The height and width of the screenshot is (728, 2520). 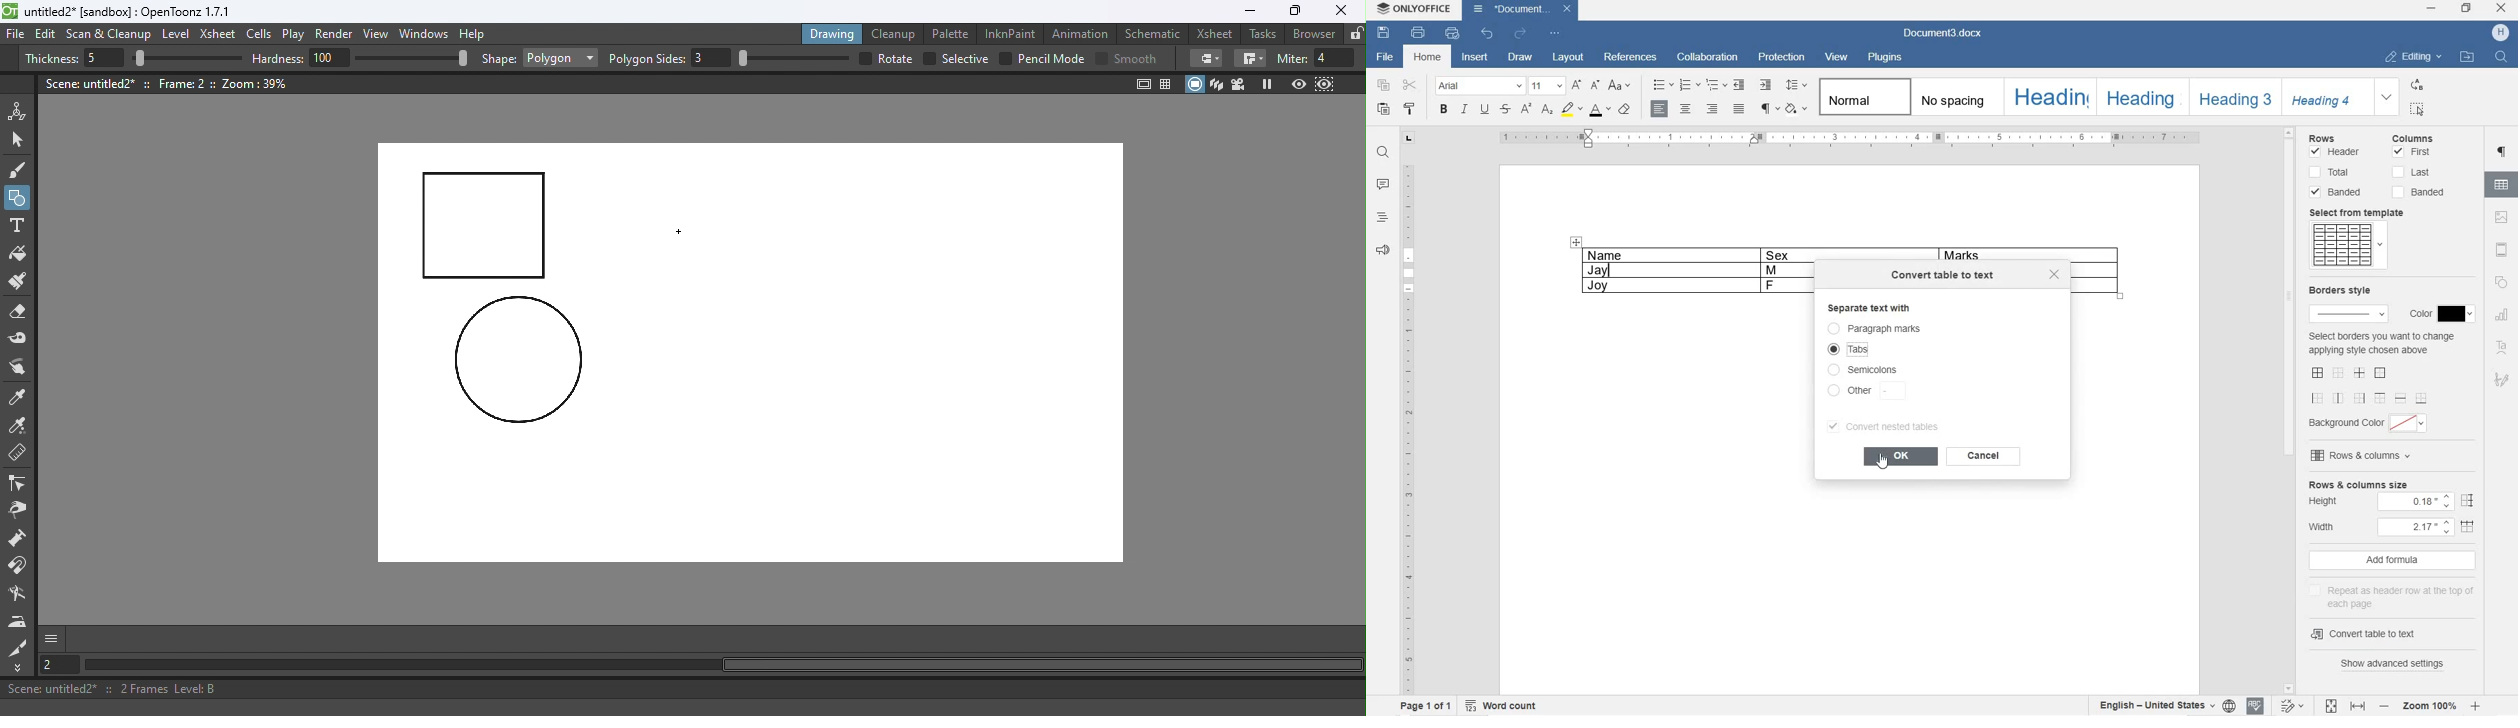 What do you see at coordinates (2432, 7) in the screenshot?
I see `MINIMIZE` at bounding box center [2432, 7].